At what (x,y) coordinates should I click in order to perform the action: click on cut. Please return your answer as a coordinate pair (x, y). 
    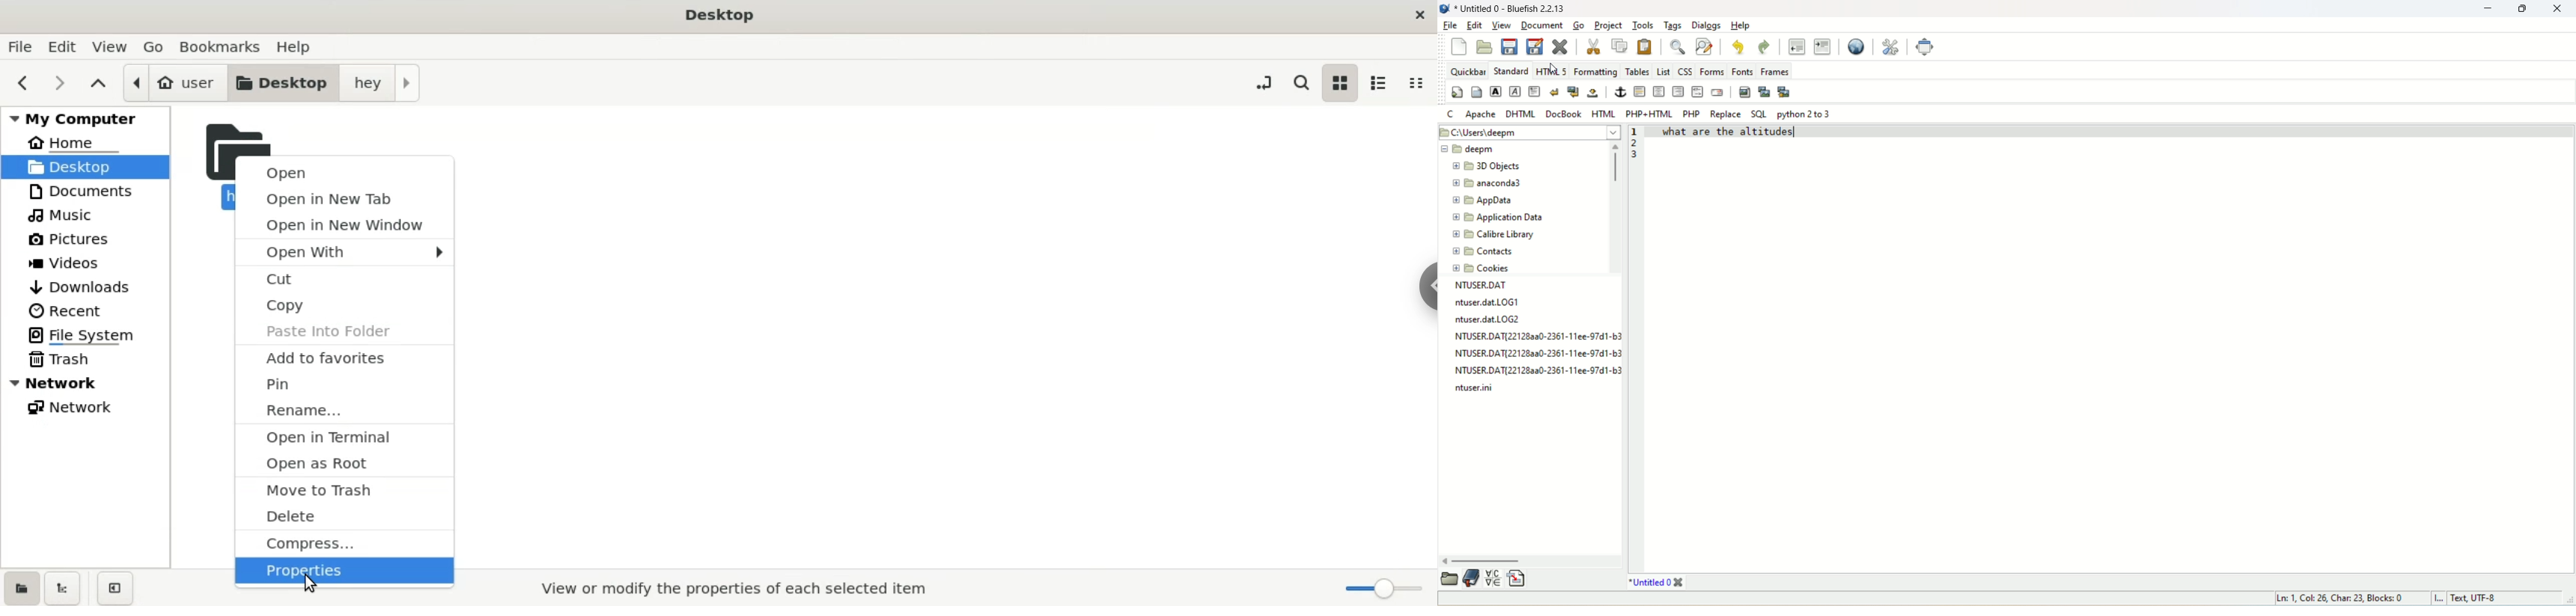
    Looking at the image, I should click on (1595, 46).